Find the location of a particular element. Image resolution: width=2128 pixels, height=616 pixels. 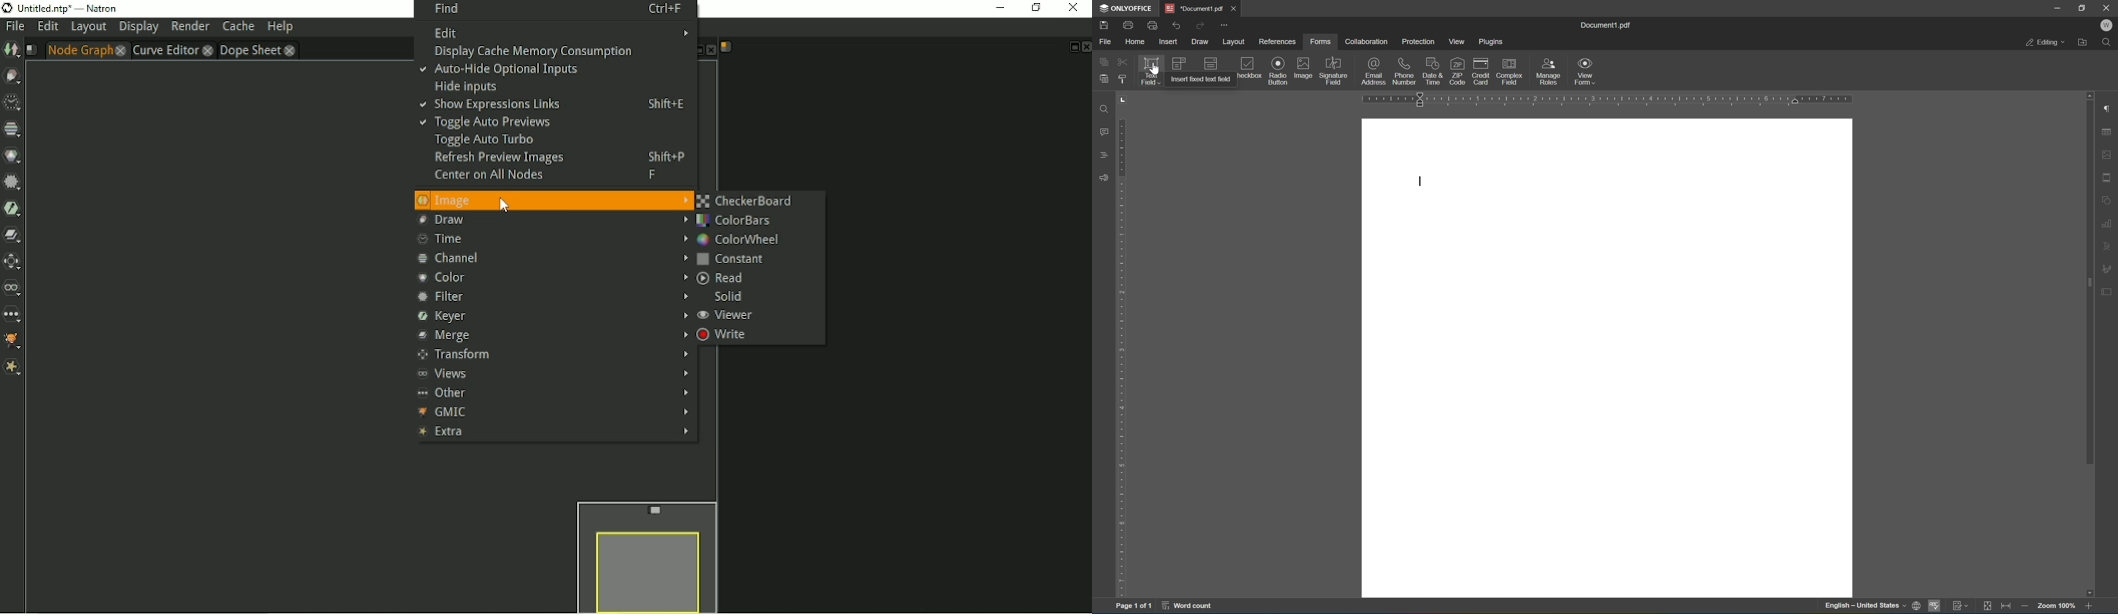

form settings is located at coordinates (2108, 291).